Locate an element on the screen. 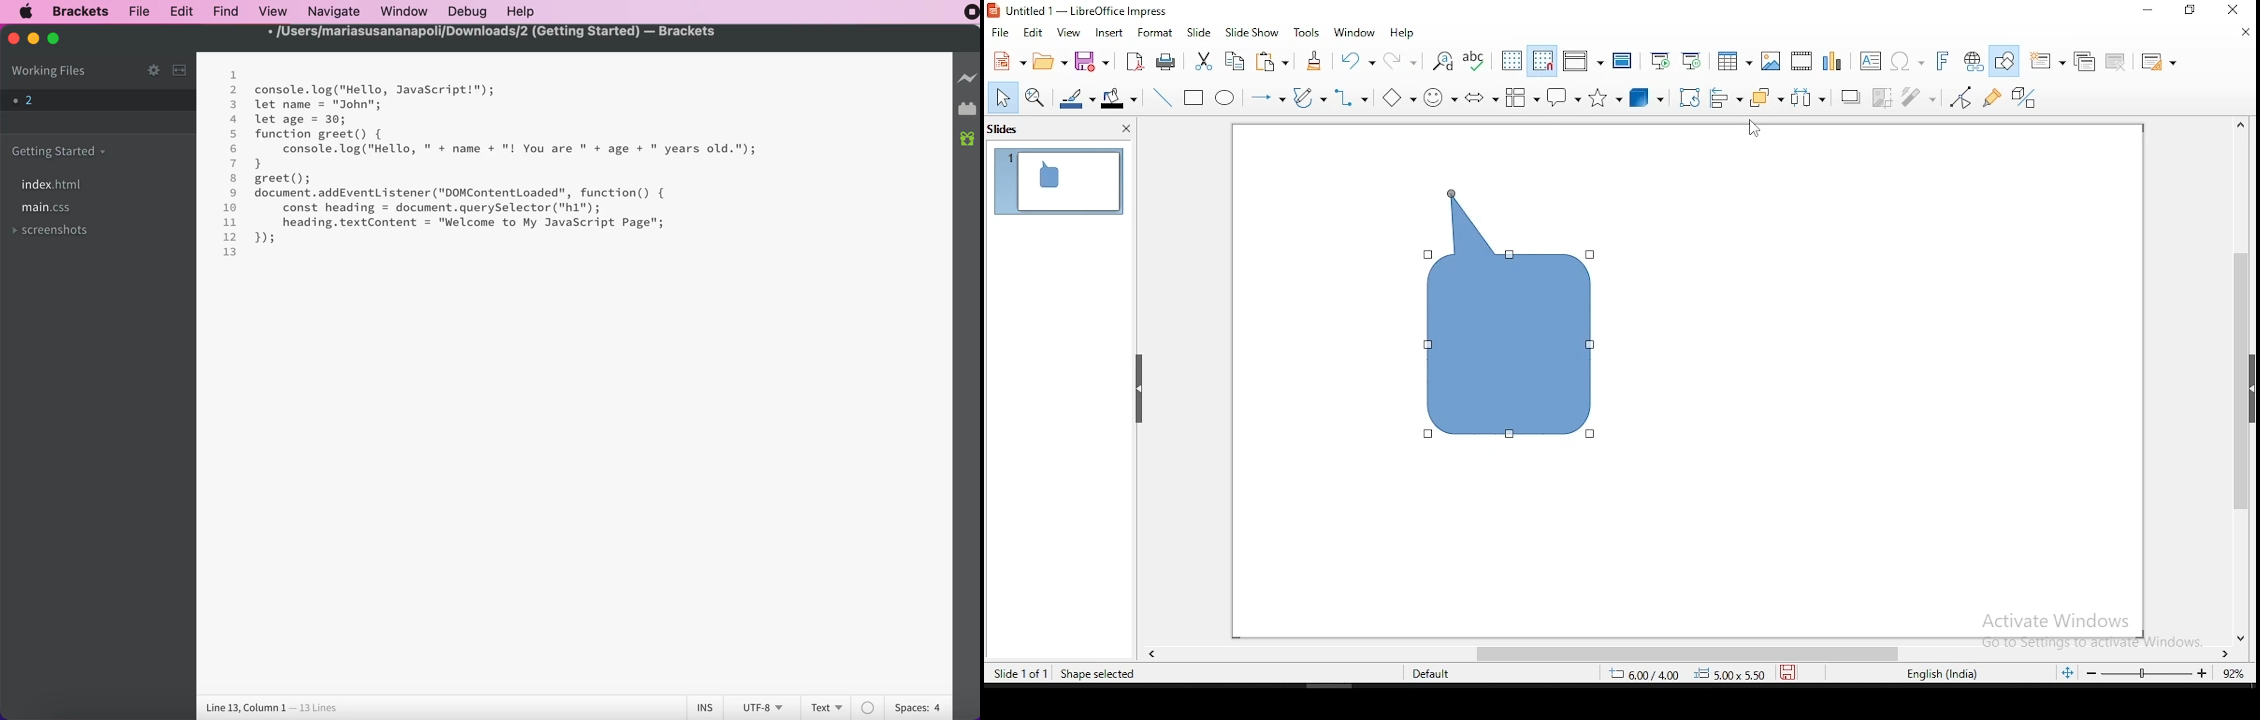 This screenshot has height=728, width=2268. delete slide is located at coordinates (2119, 61).